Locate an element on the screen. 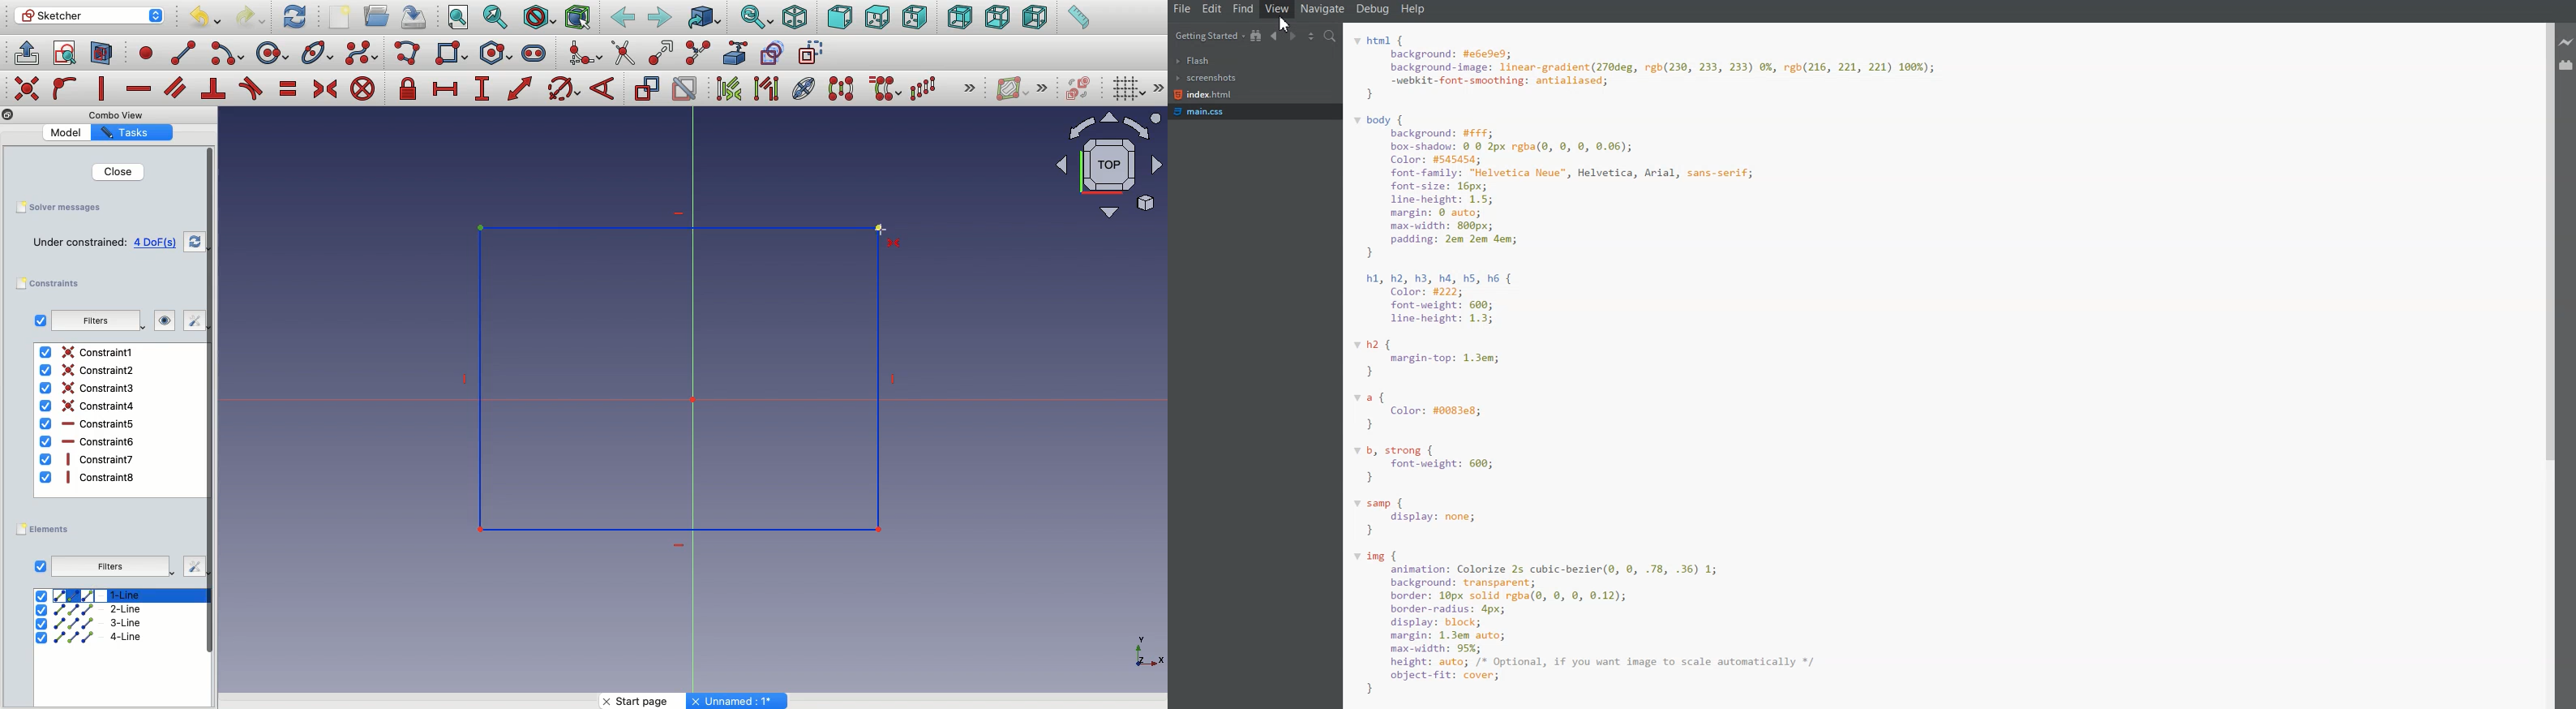 Image resolution: width=2576 pixels, height=728 pixels. Draw style is located at coordinates (538, 18).